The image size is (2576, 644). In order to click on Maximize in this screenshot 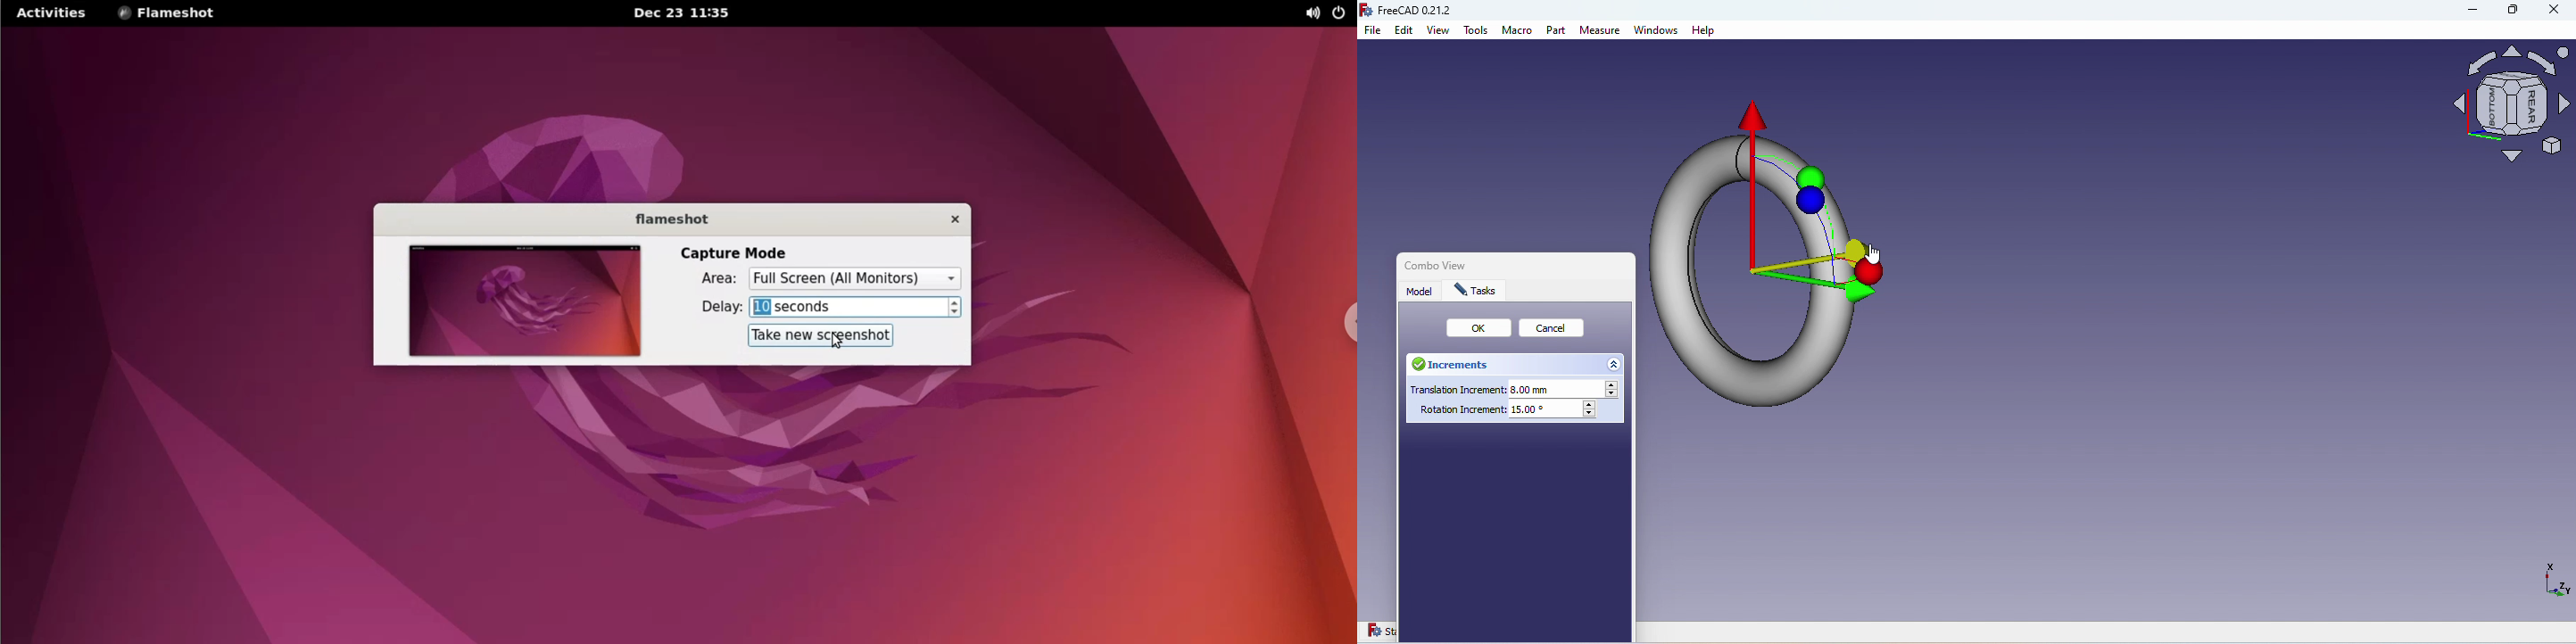, I will do `click(2511, 13)`.